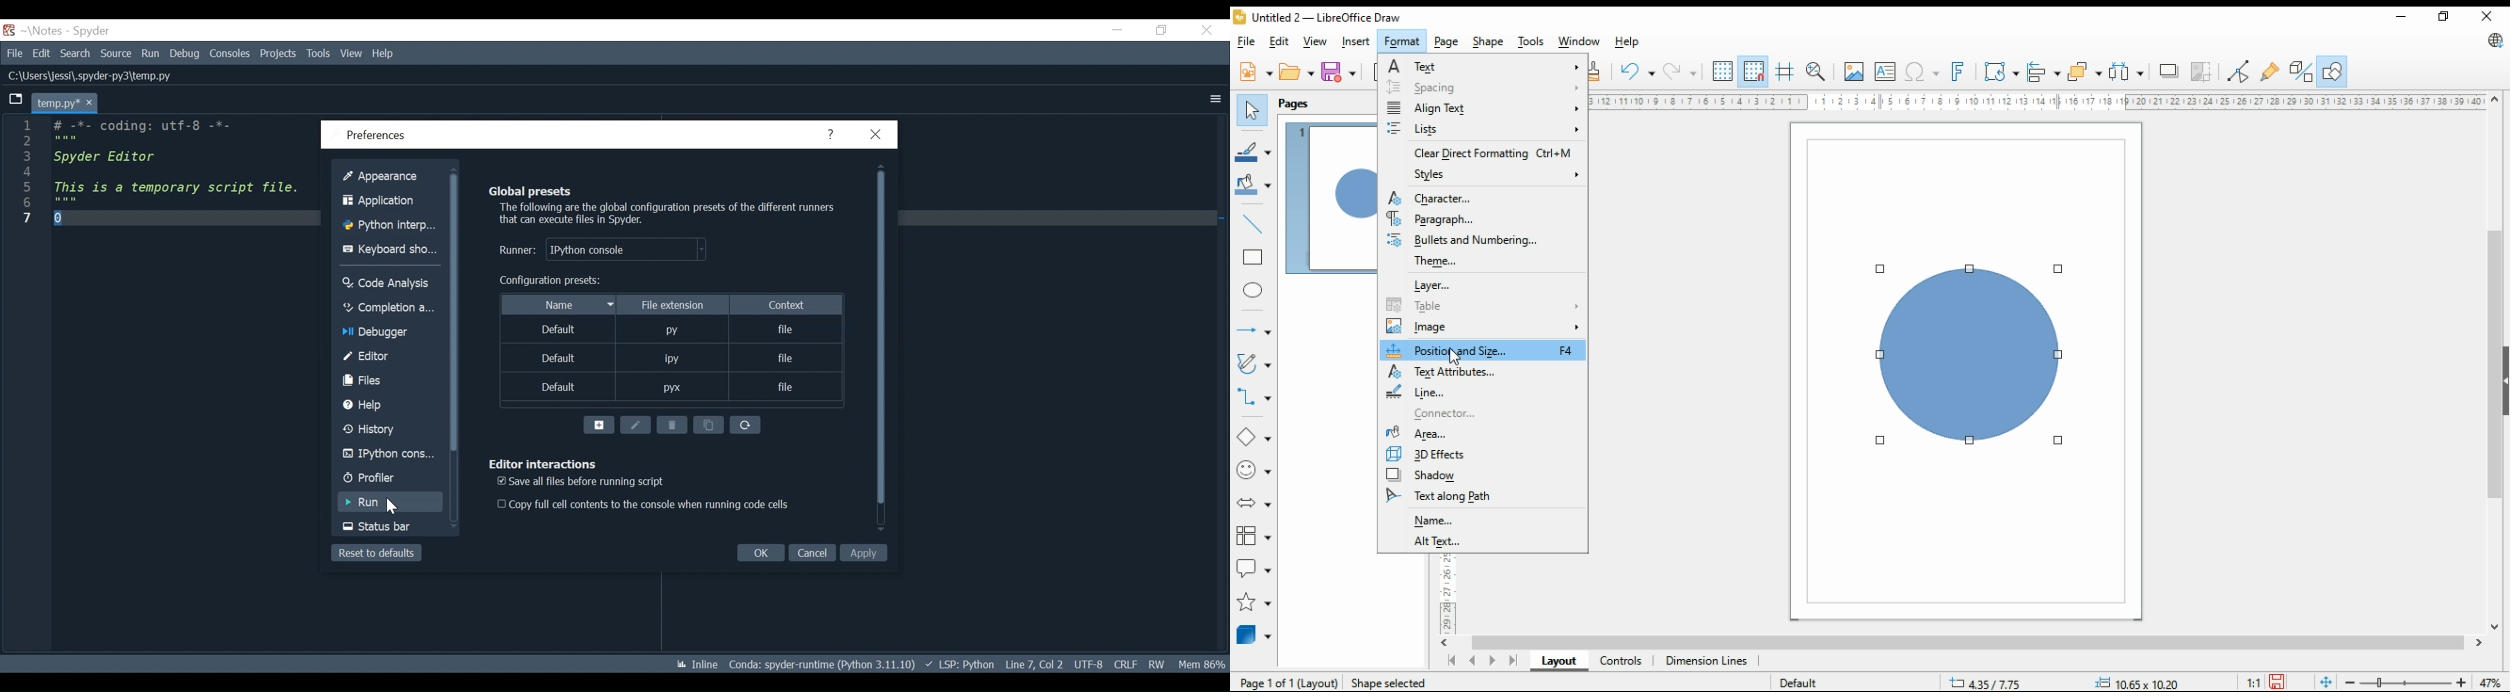 Image resolution: width=2520 pixels, height=700 pixels. I want to click on , so click(351, 53).